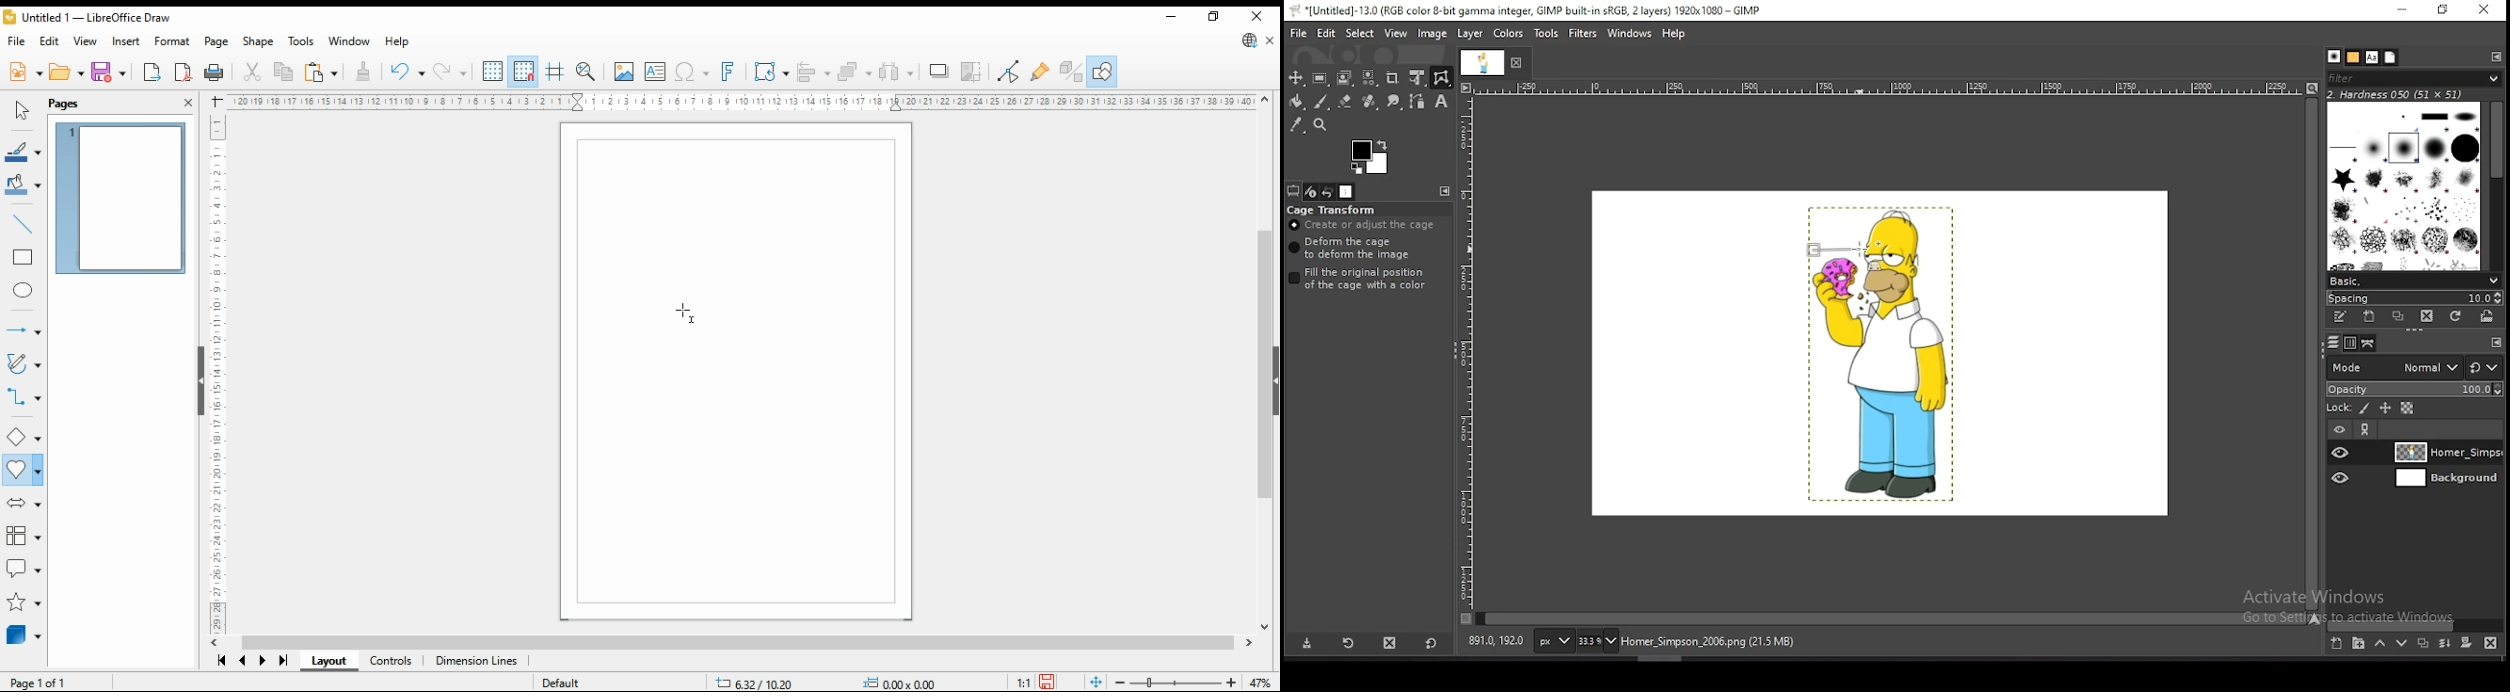  What do you see at coordinates (449, 71) in the screenshot?
I see `redo` at bounding box center [449, 71].